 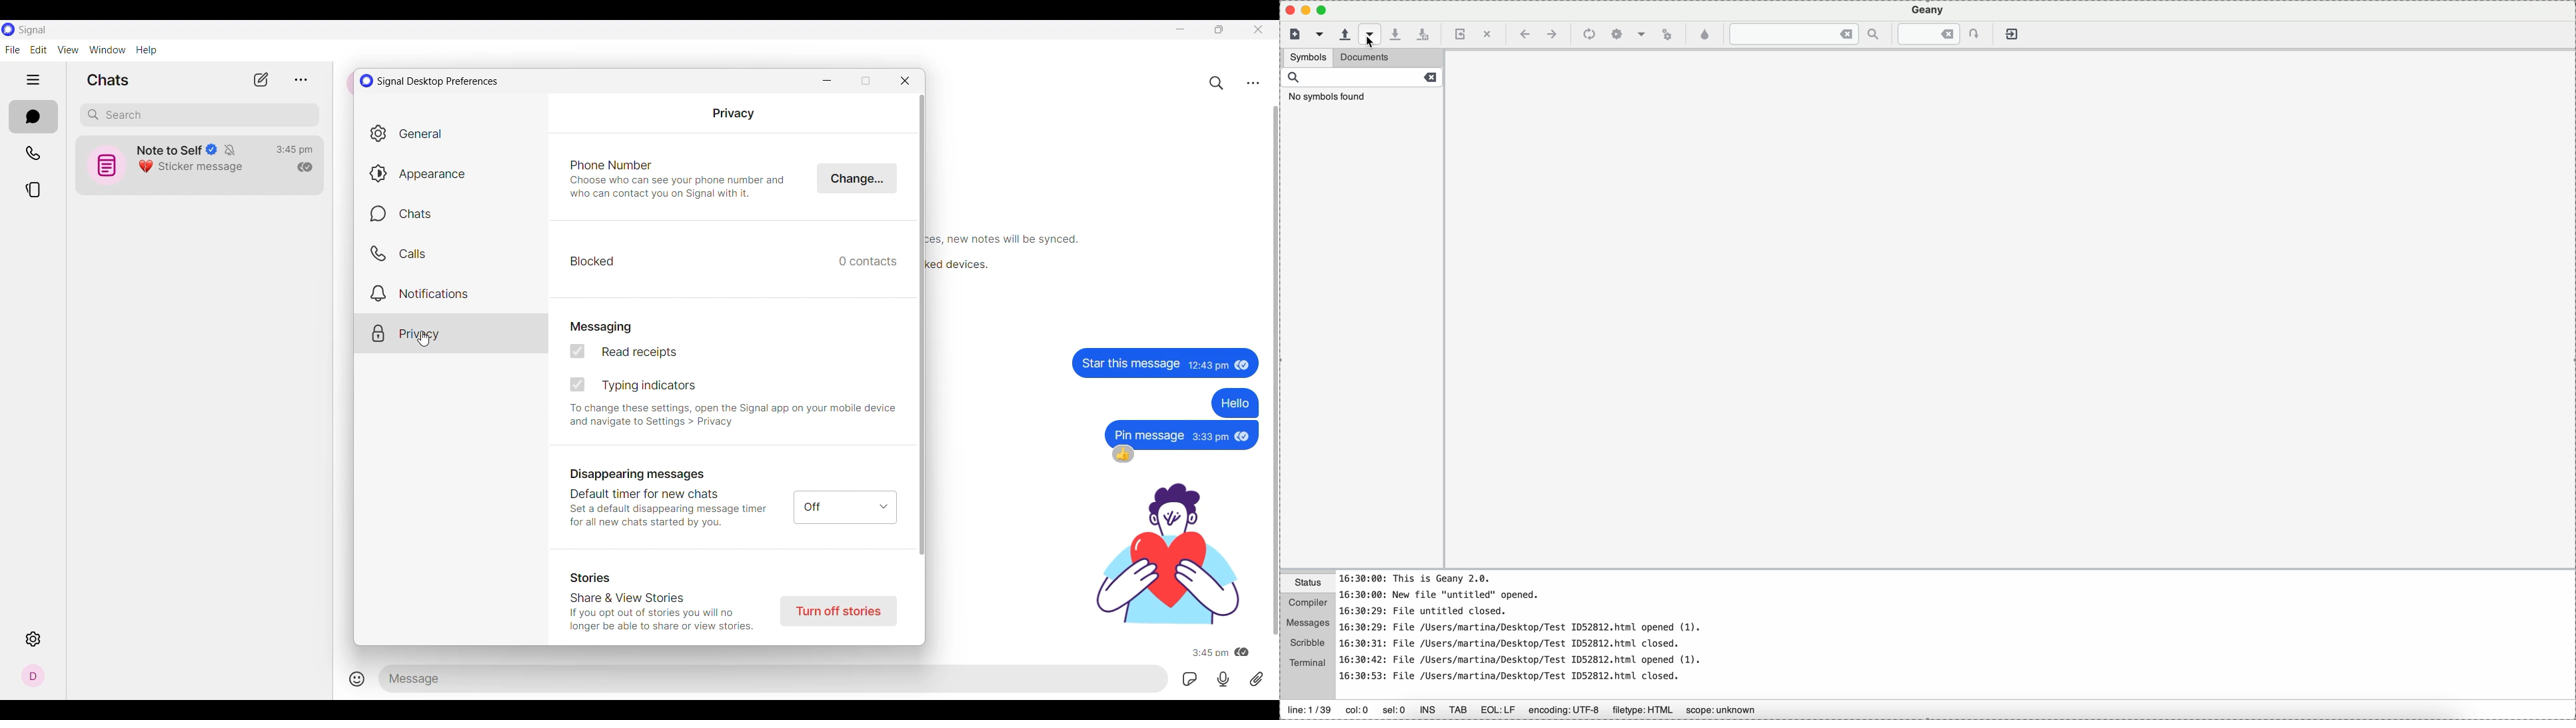 I want to click on quit Geany, so click(x=2011, y=33).